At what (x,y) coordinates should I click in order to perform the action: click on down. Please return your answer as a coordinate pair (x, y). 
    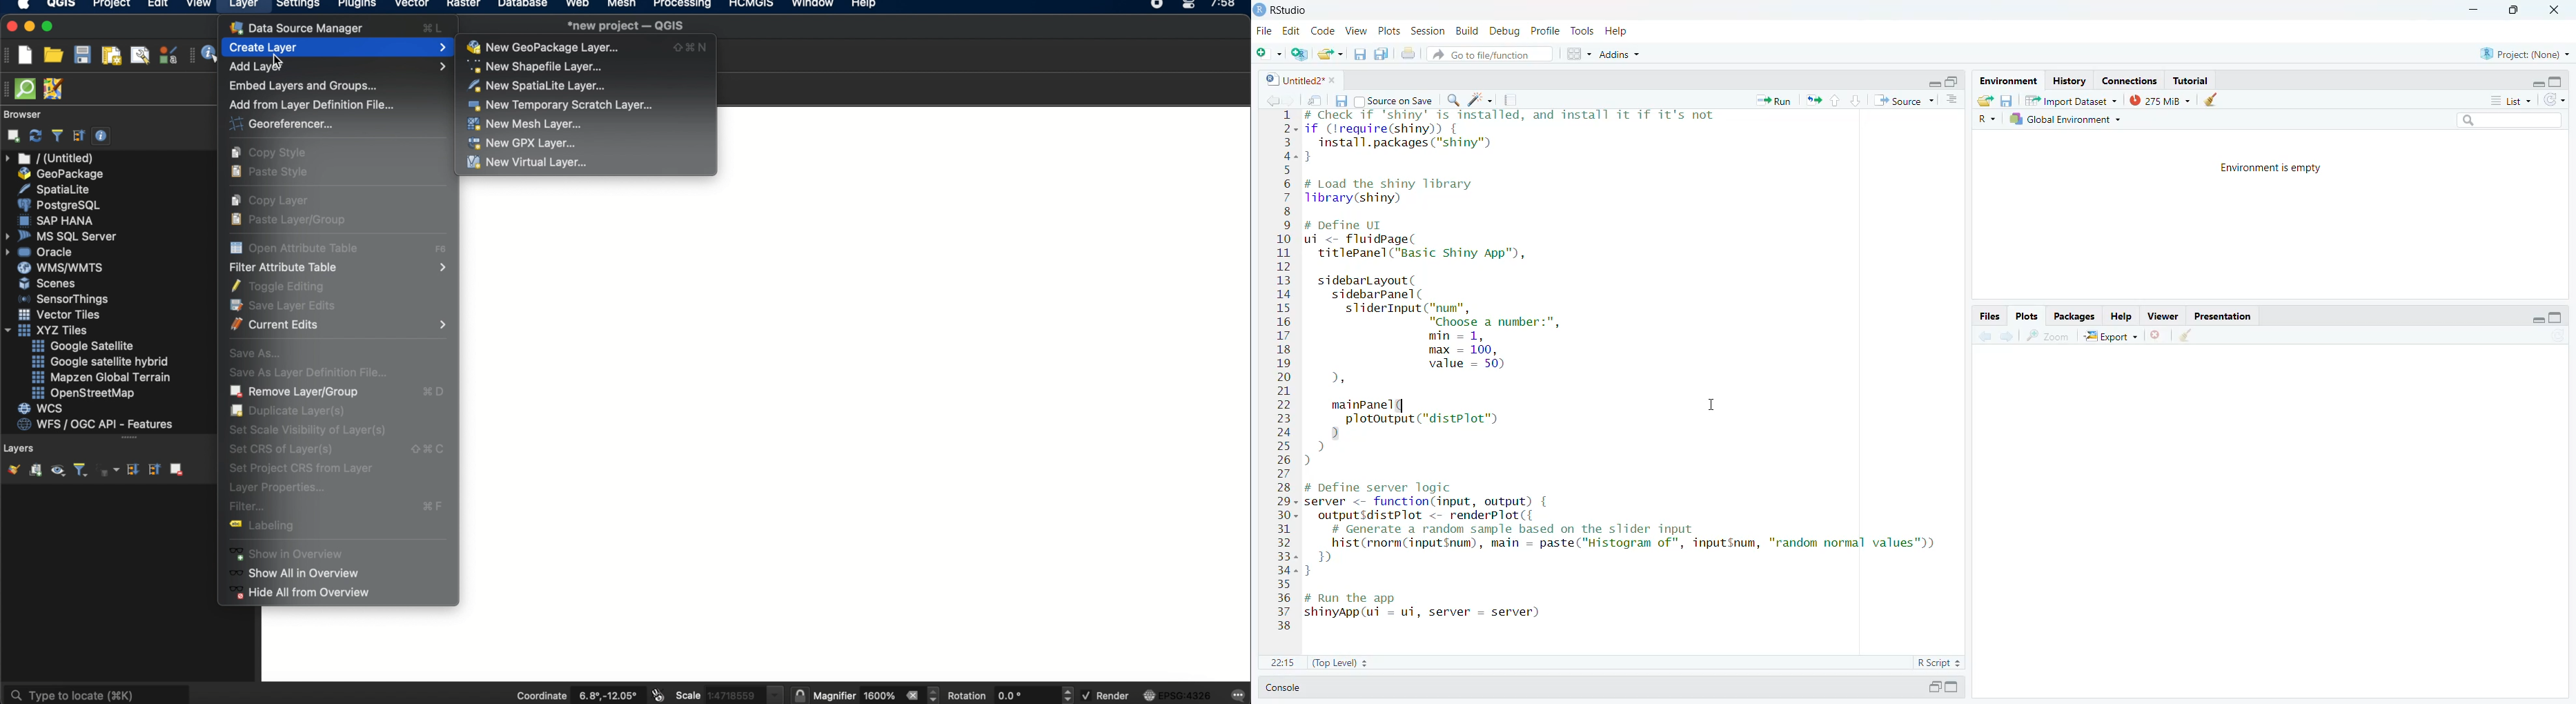
    Looking at the image, I should click on (1856, 101).